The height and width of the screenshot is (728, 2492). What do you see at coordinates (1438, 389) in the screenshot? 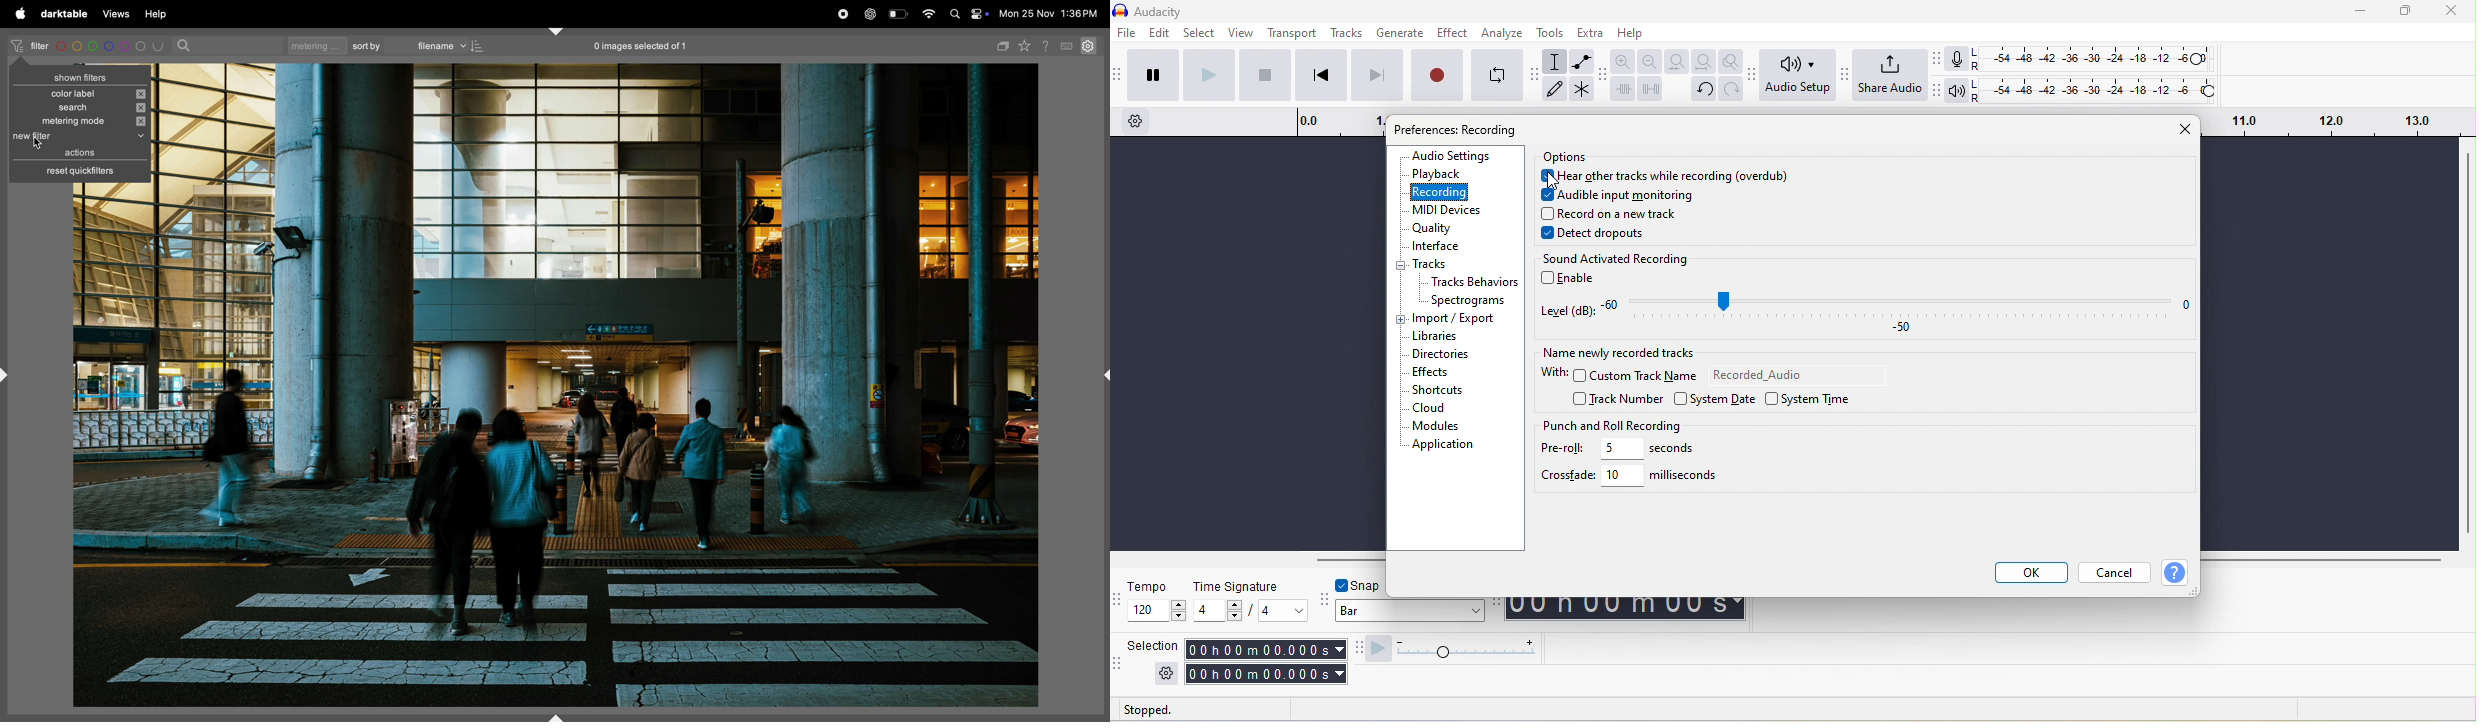
I see `shortcuts` at bounding box center [1438, 389].